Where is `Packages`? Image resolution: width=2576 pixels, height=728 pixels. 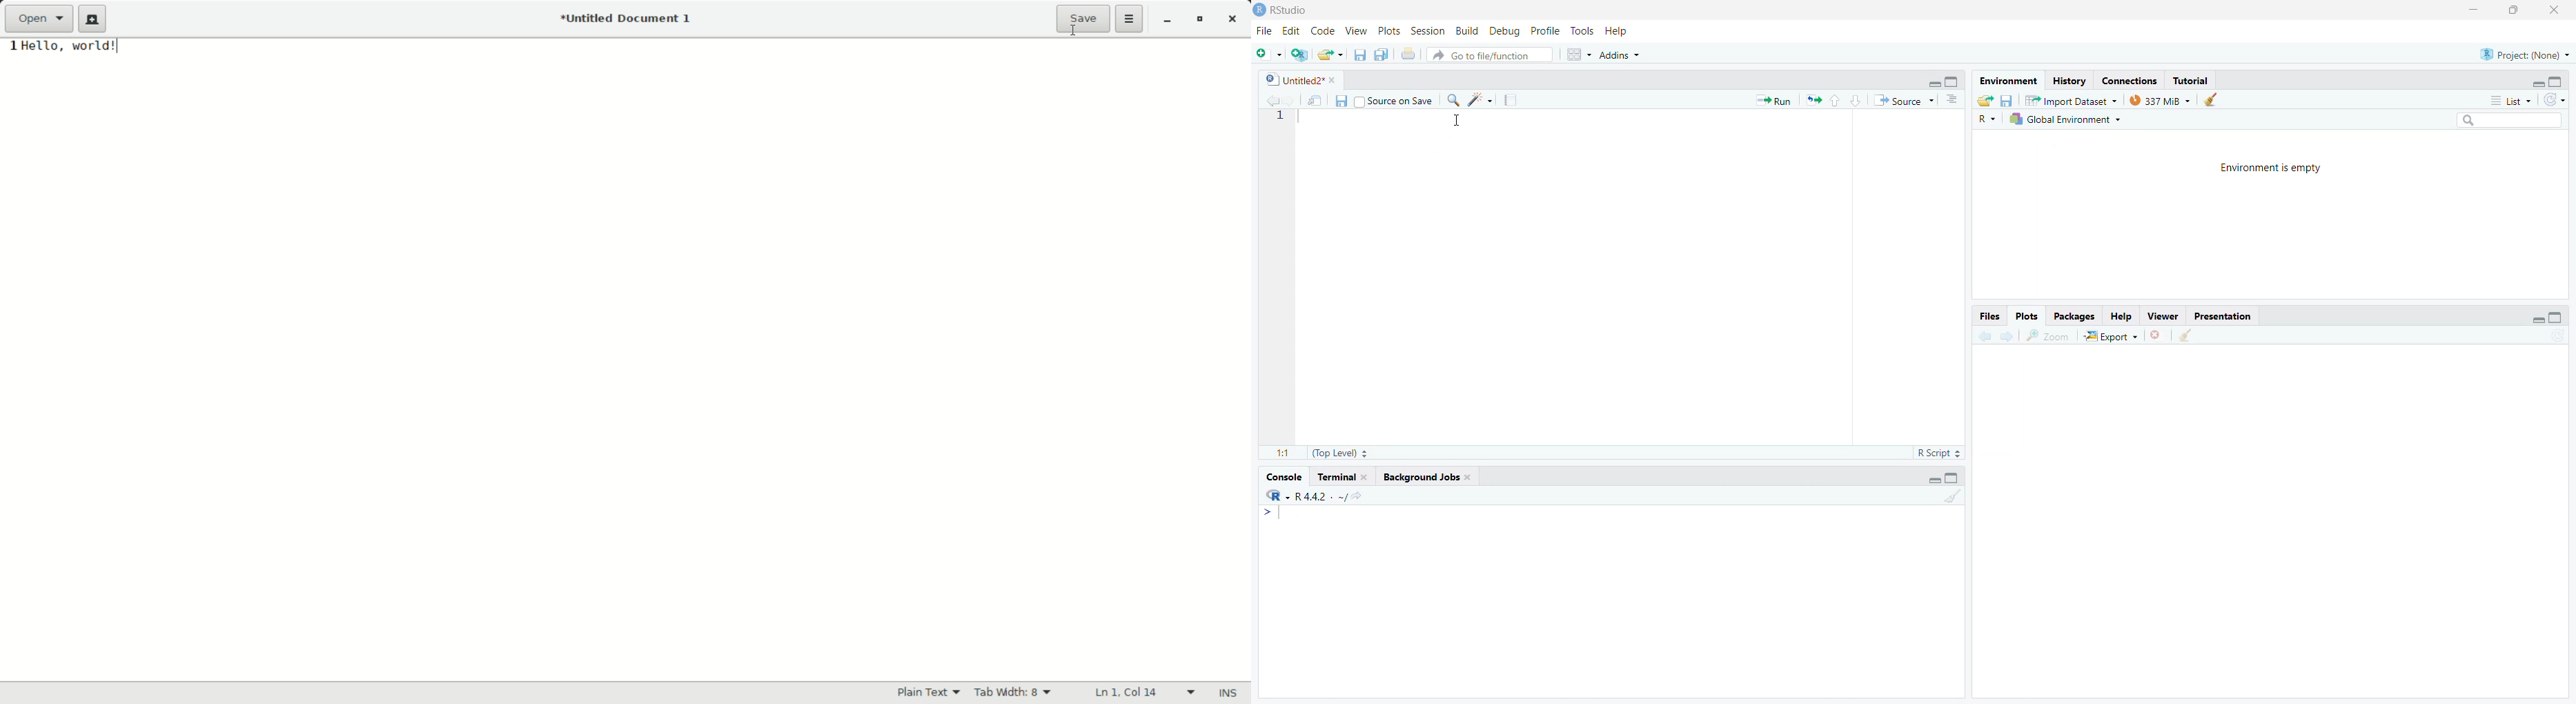 Packages is located at coordinates (2077, 317).